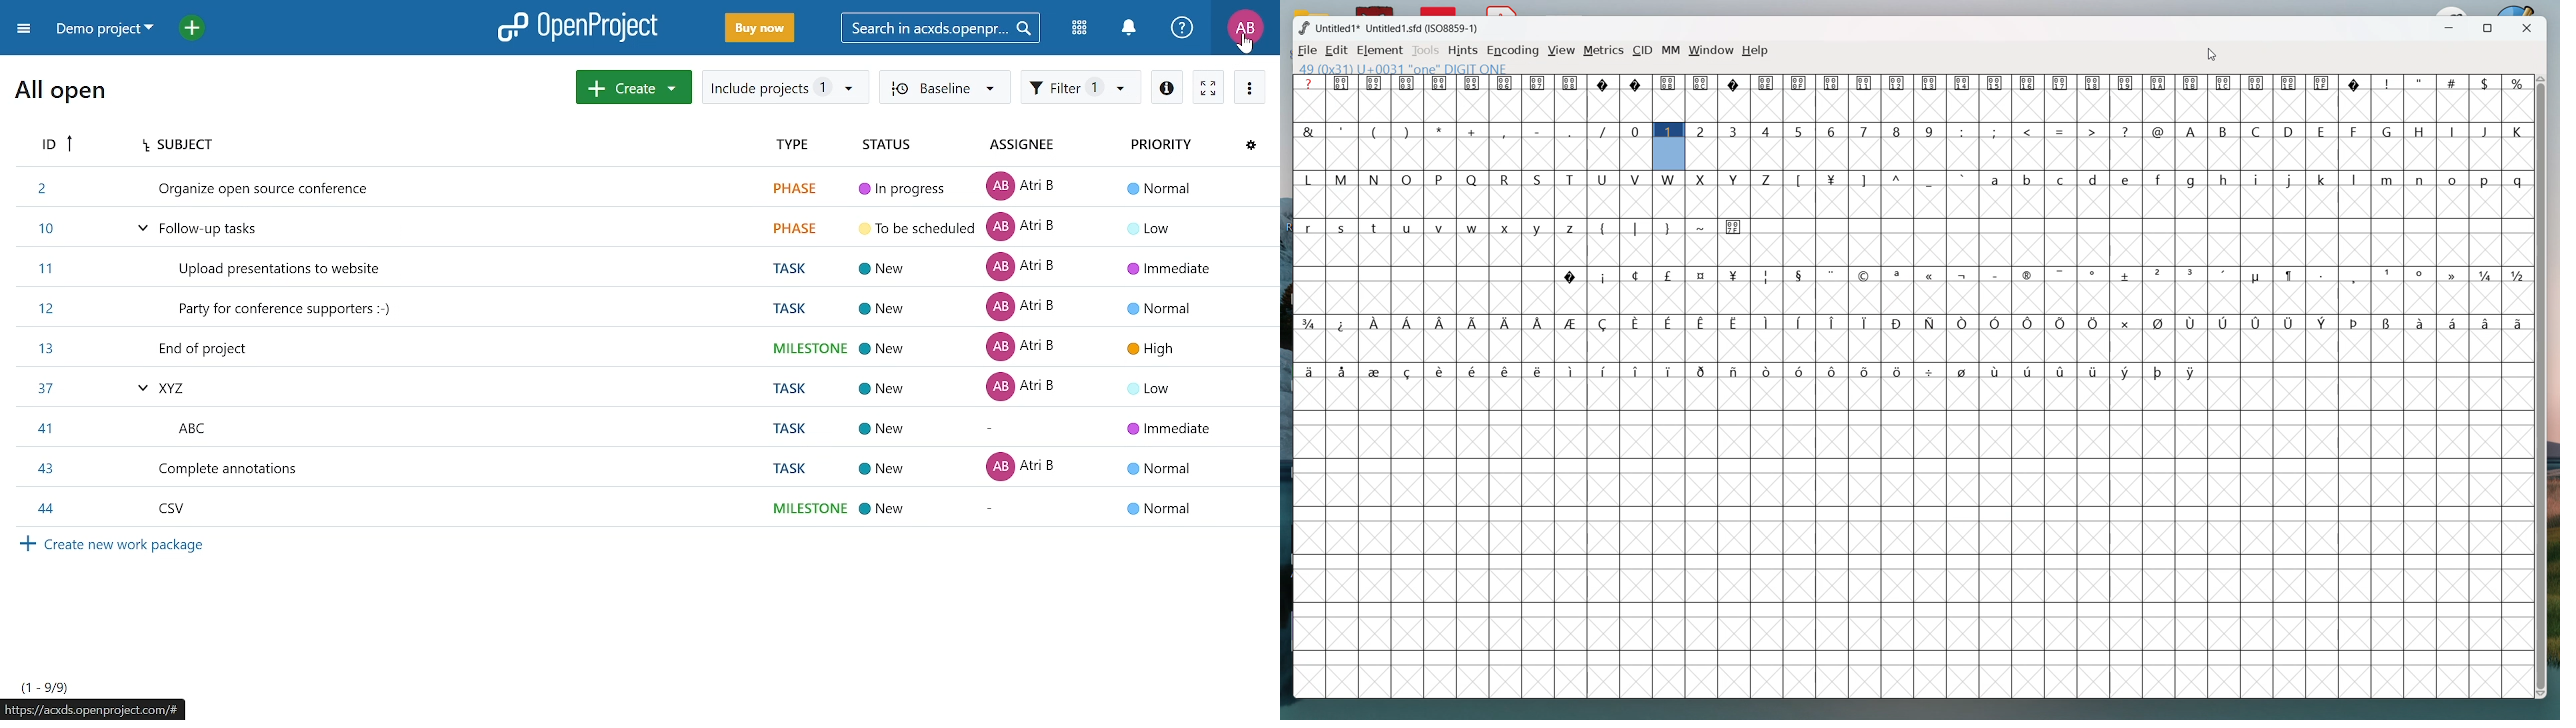  What do you see at coordinates (1801, 179) in the screenshot?
I see `[` at bounding box center [1801, 179].